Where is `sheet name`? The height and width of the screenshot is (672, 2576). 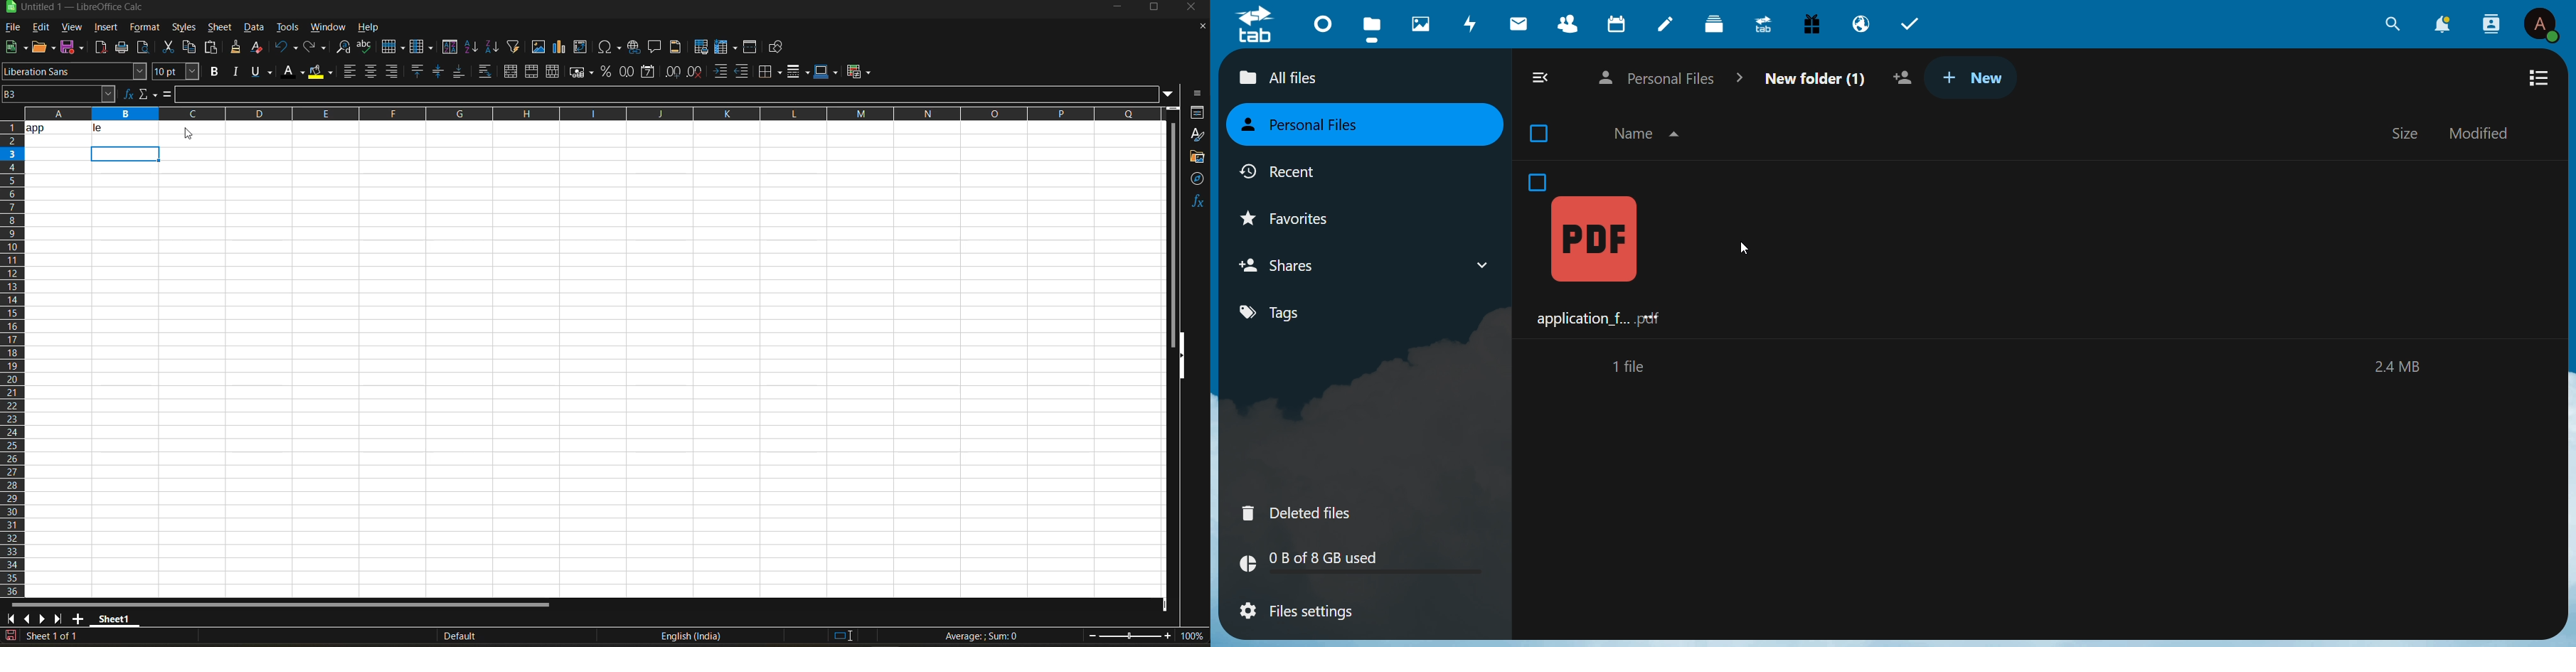
sheet name is located at coordinates (112, 617).